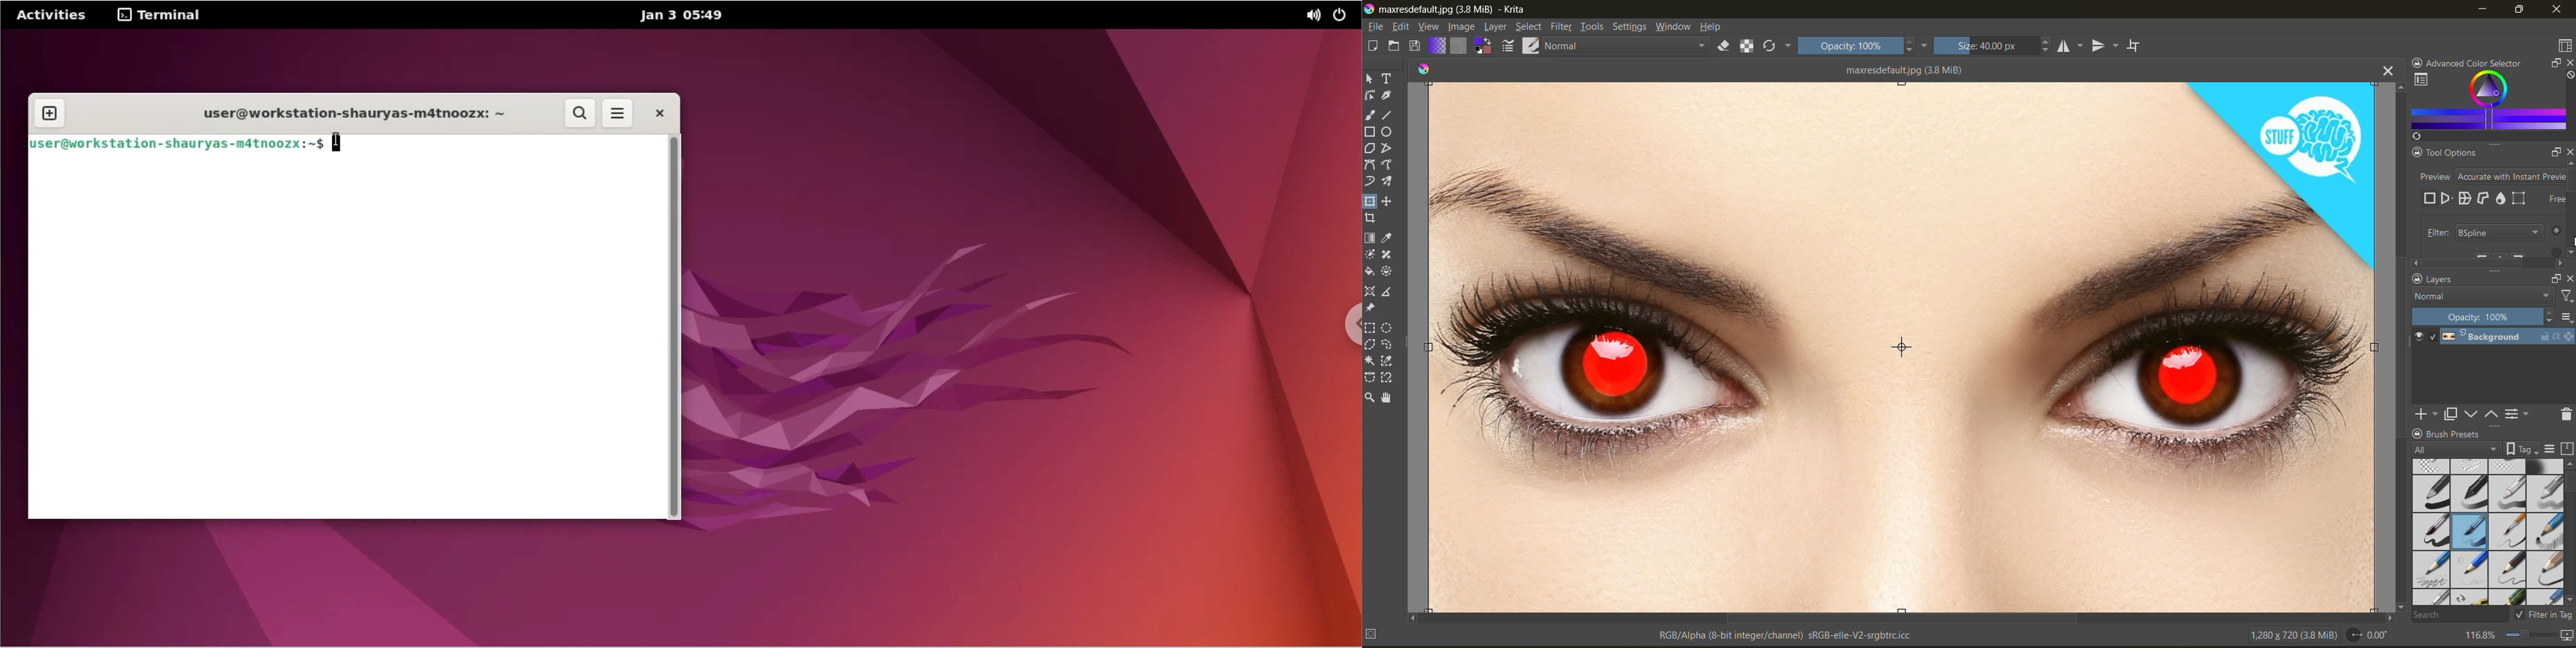  I want to click on vertical scroll bar, so click(2569, 492).